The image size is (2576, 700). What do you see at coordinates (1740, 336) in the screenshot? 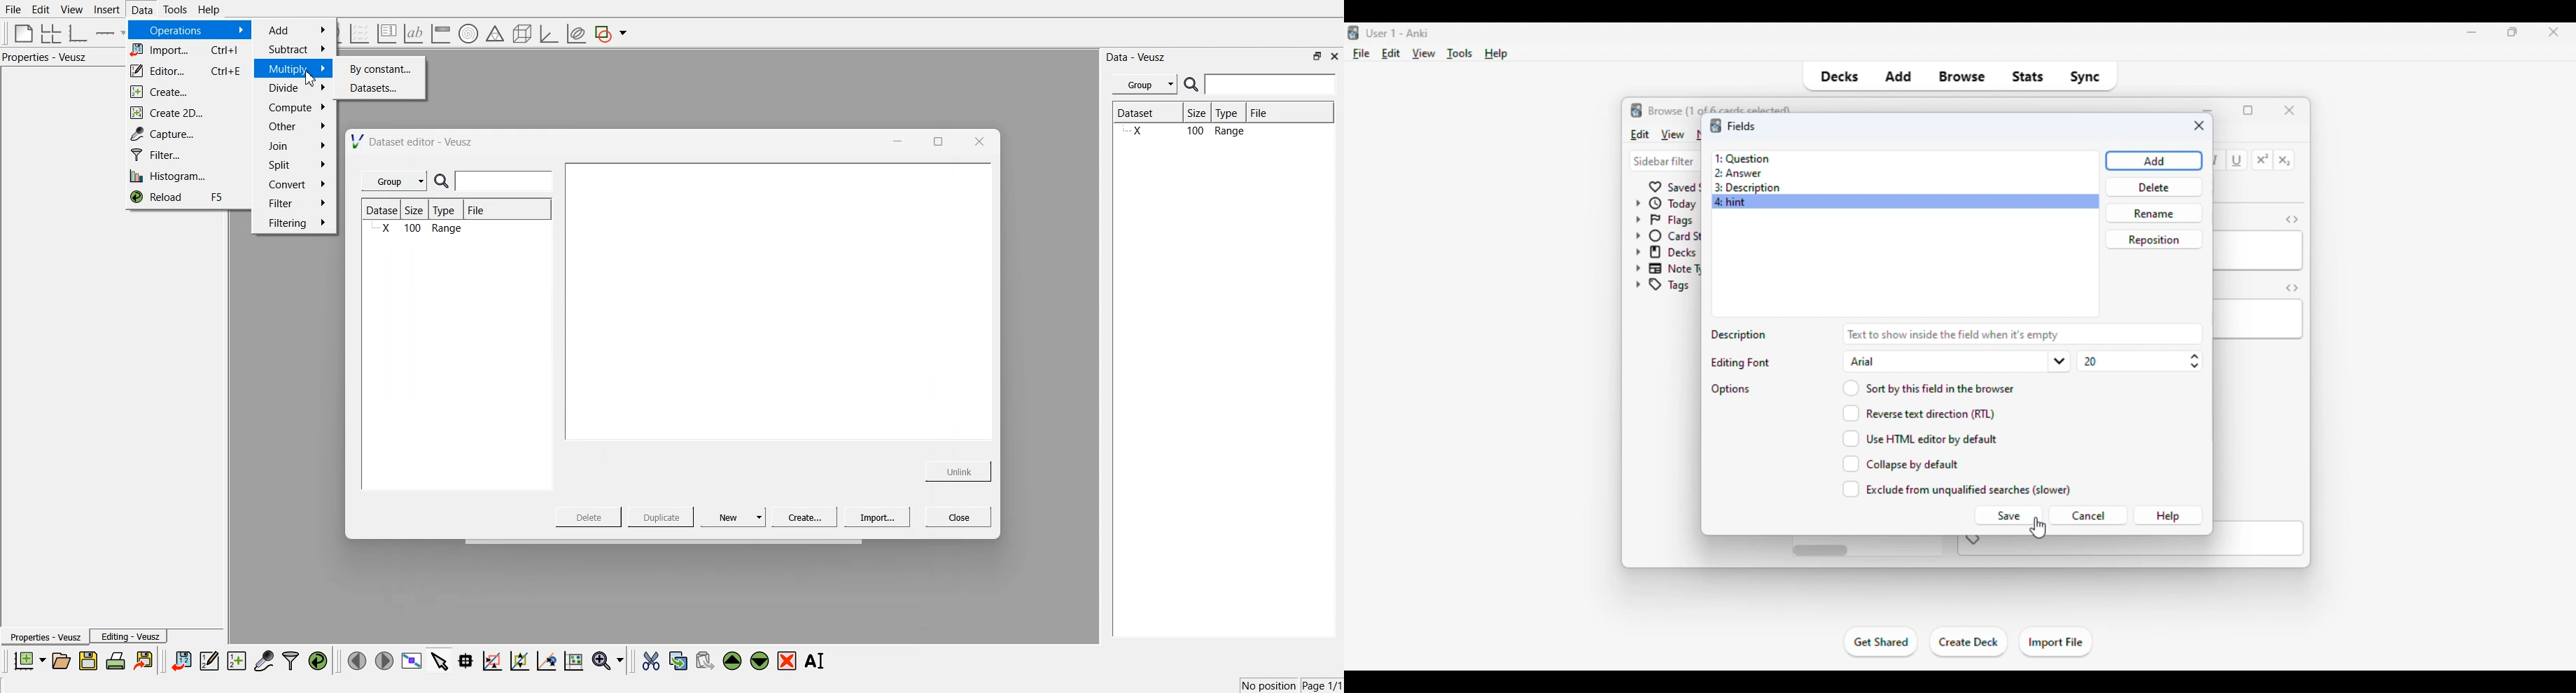
I see `description` at bounding box center [1740, 336].